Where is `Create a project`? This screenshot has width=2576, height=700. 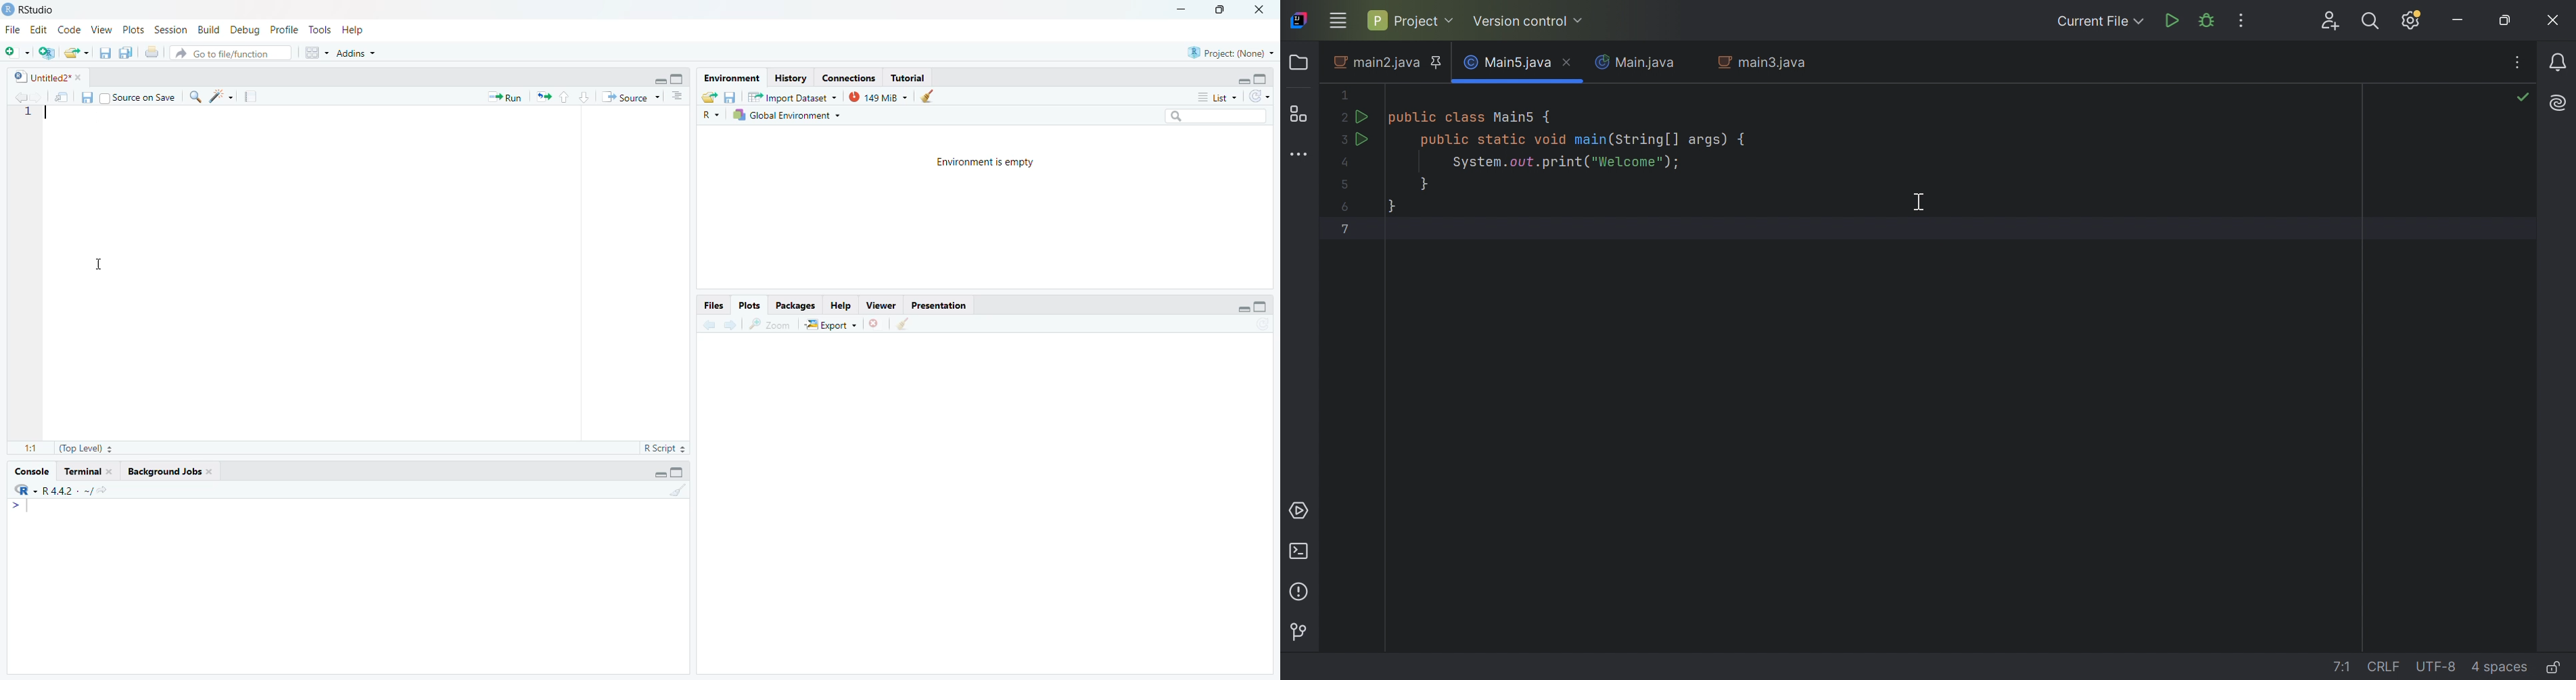 Create a project is located at coordinates (47, 53).